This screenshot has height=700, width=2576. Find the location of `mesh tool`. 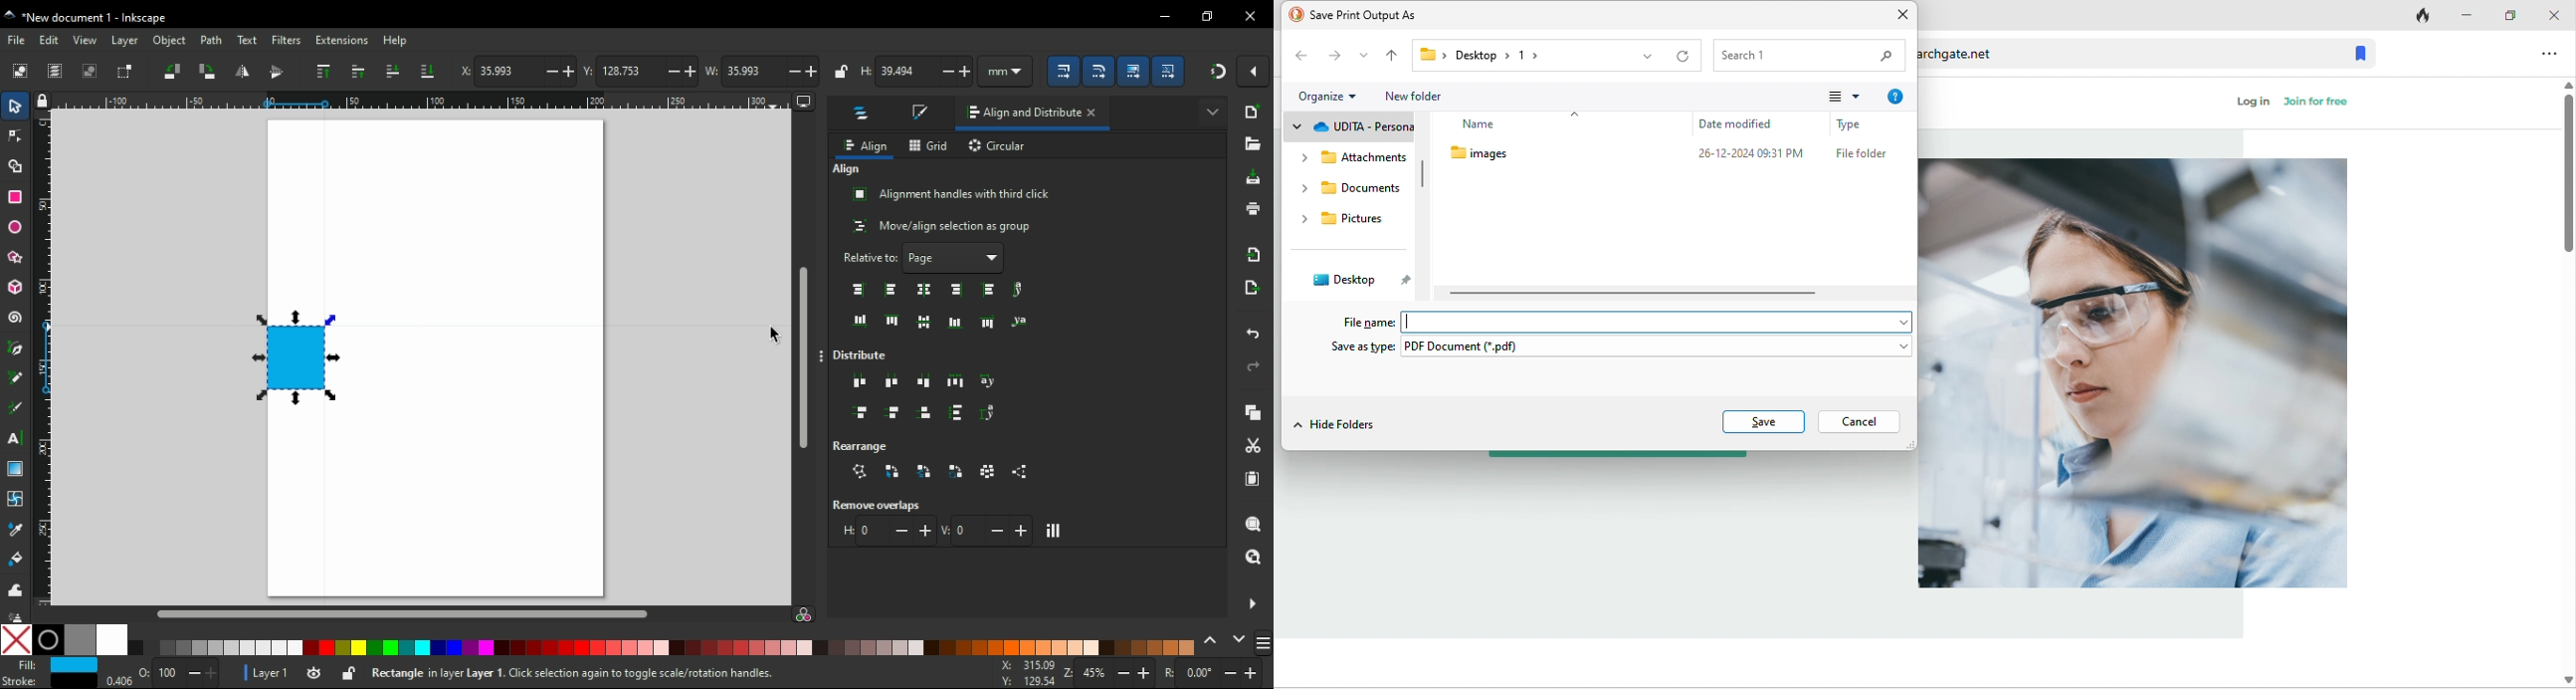

mesh tool is located at coordinates (17, 497).